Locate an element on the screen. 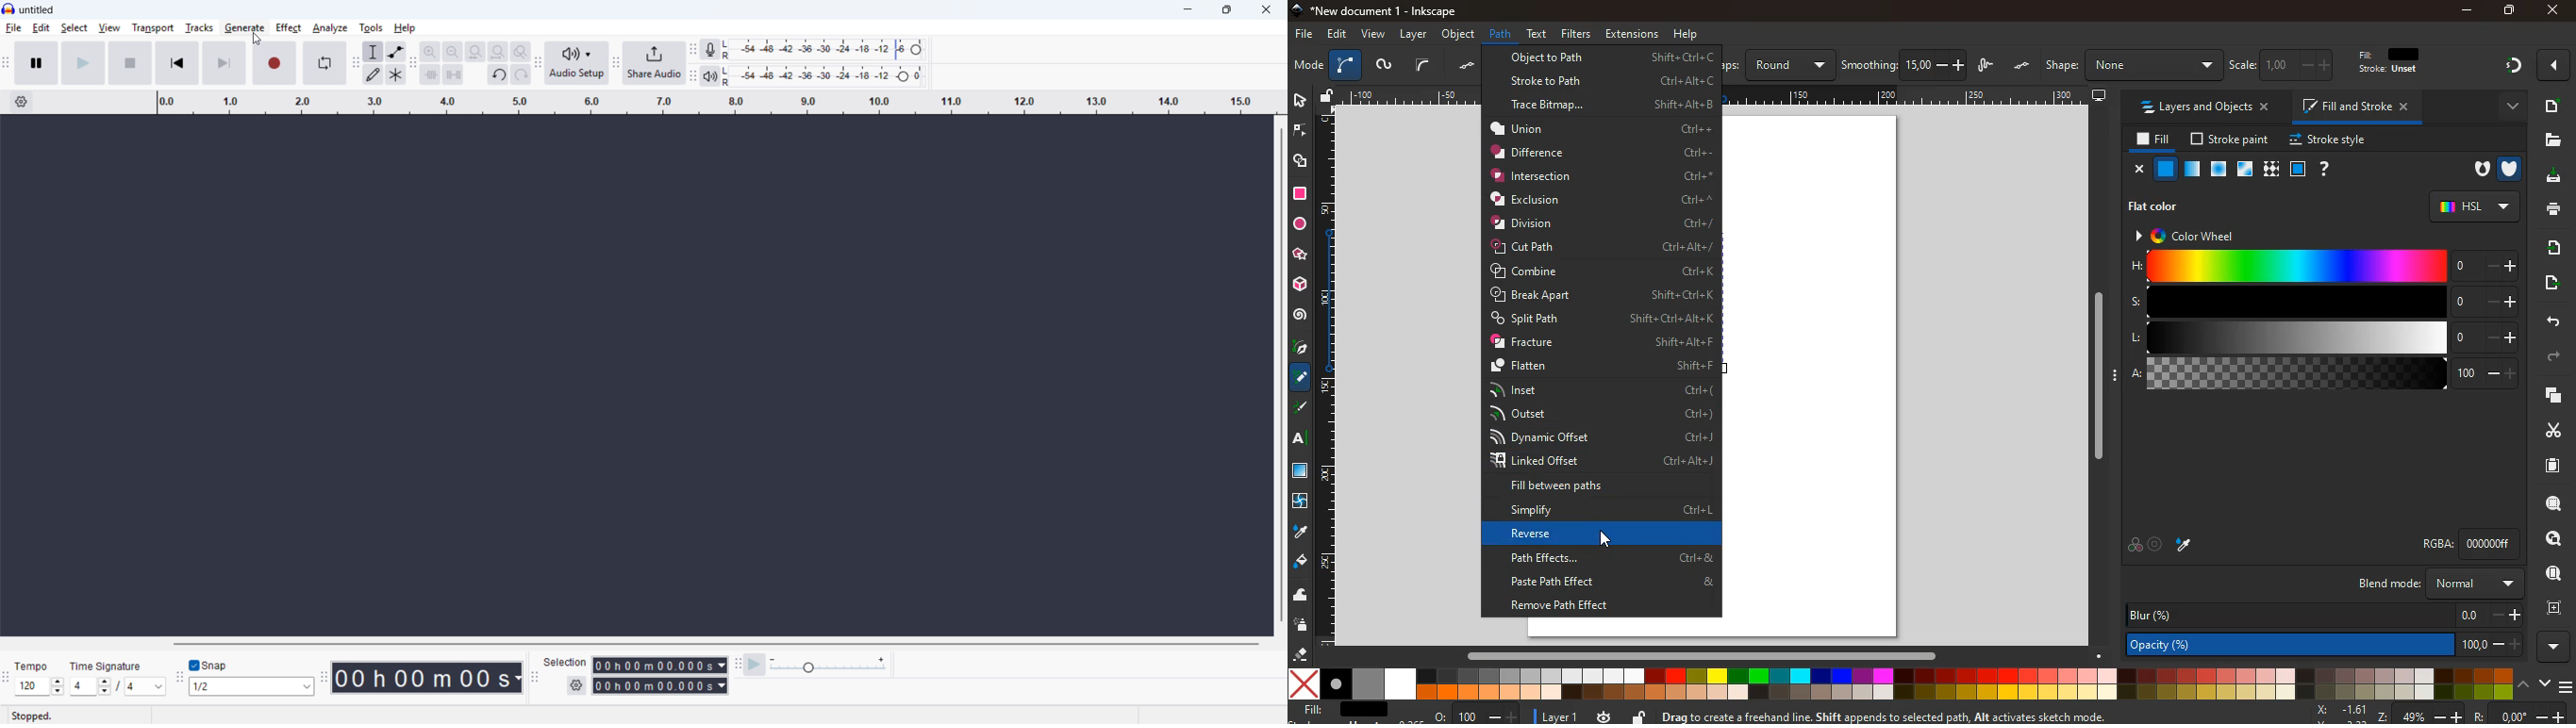 The width and height of the screenshot is (2576, 728). shapes is located at coordinates (1302, 162).